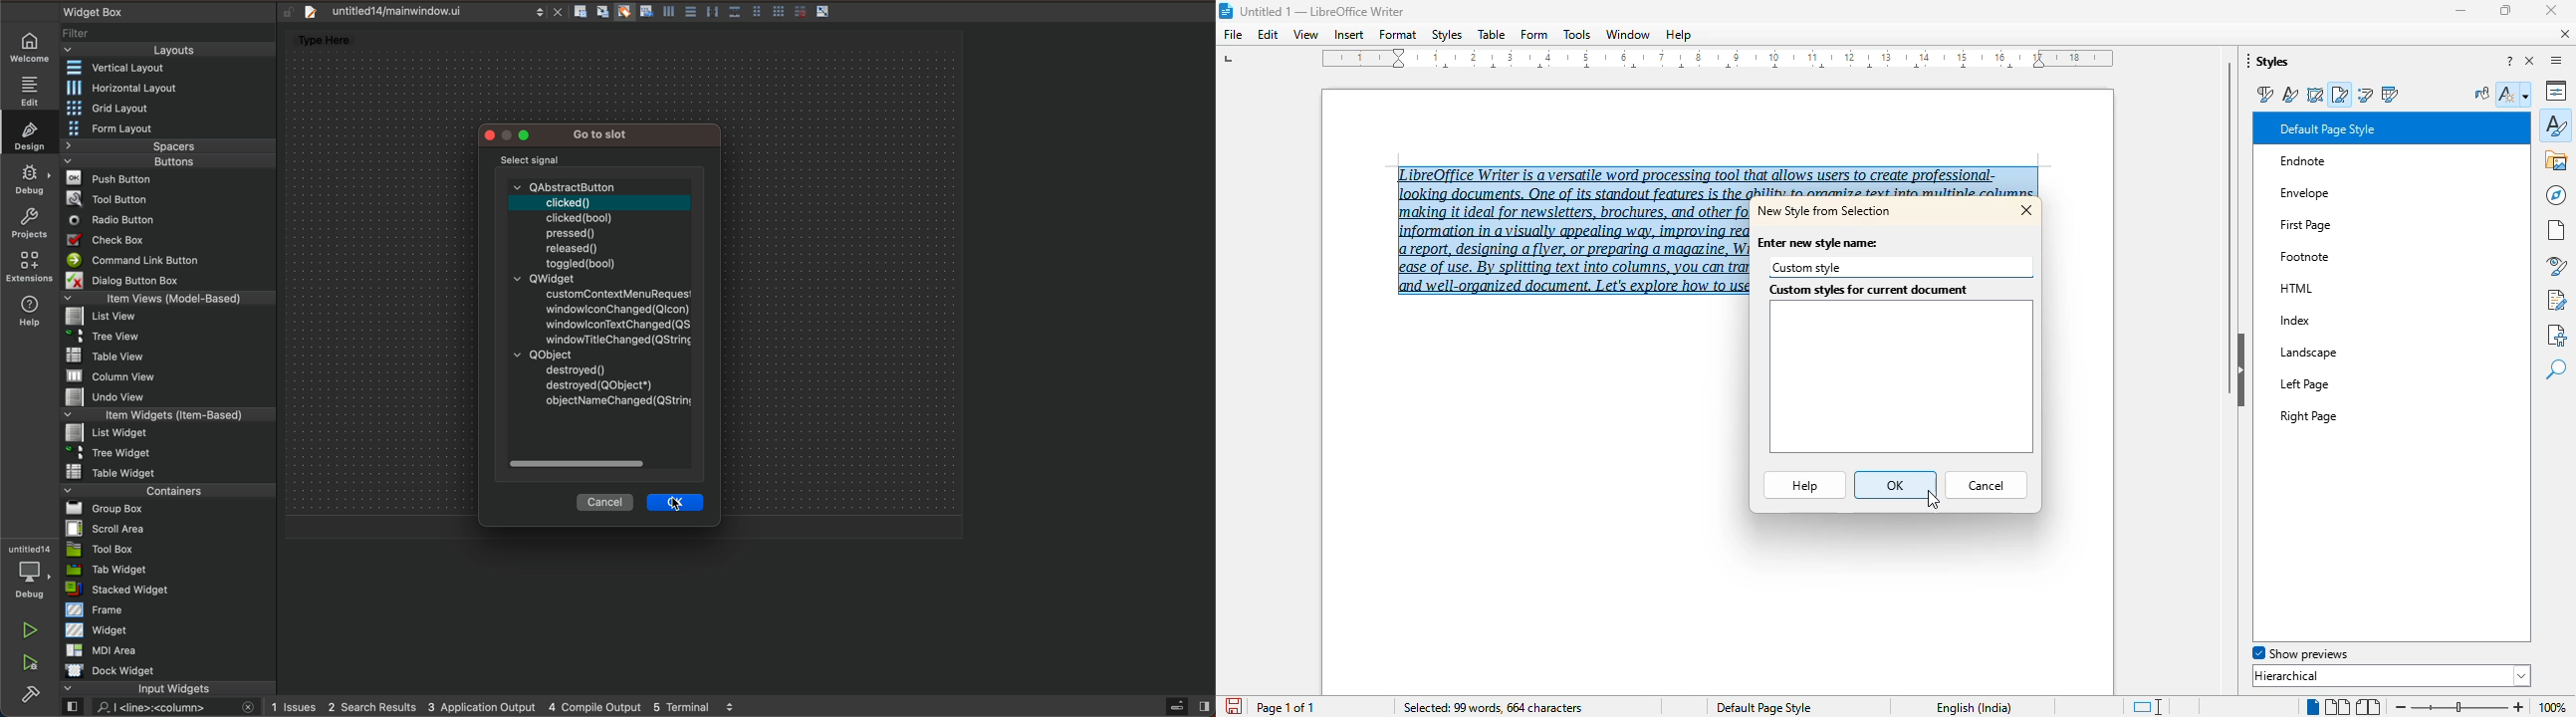 This screenshot has height=728, width=2576. What do you see at coordinates (1679, 35) in the screenshot?
I see `help` at bounding box center [1679, 35].